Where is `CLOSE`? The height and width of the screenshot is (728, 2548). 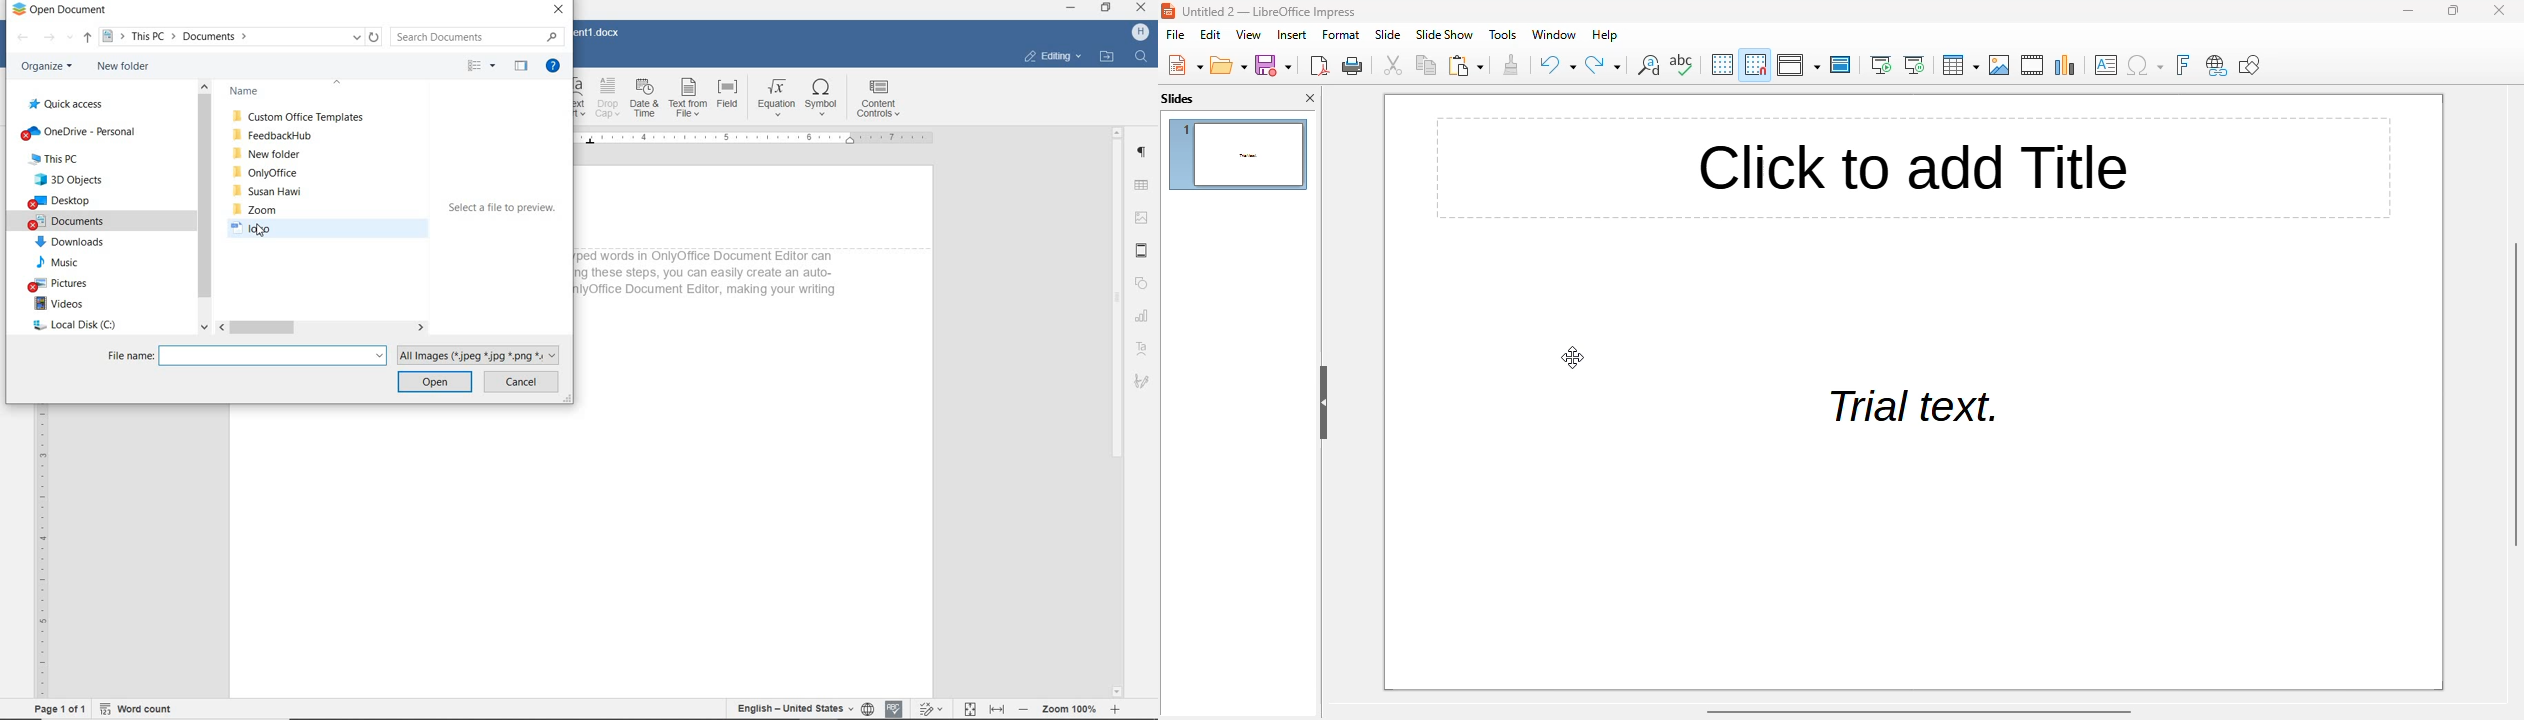
CLOSE is located at coordinates (1140, 7).